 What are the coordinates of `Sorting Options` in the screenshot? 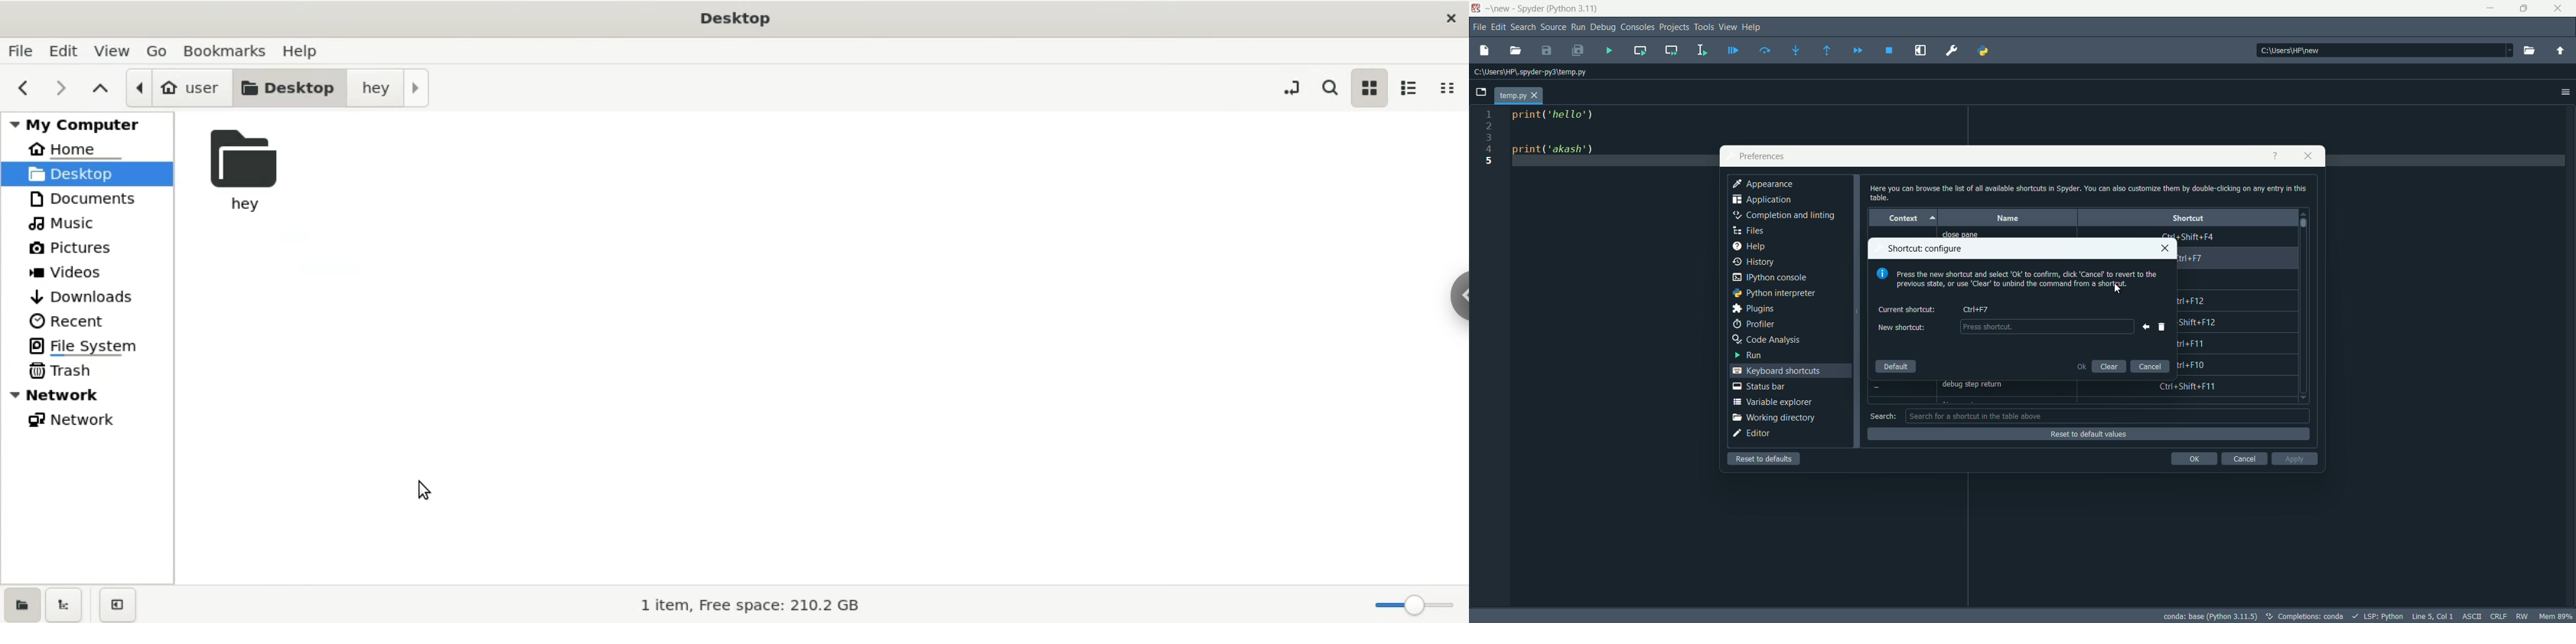 It's located at (1934, 218).